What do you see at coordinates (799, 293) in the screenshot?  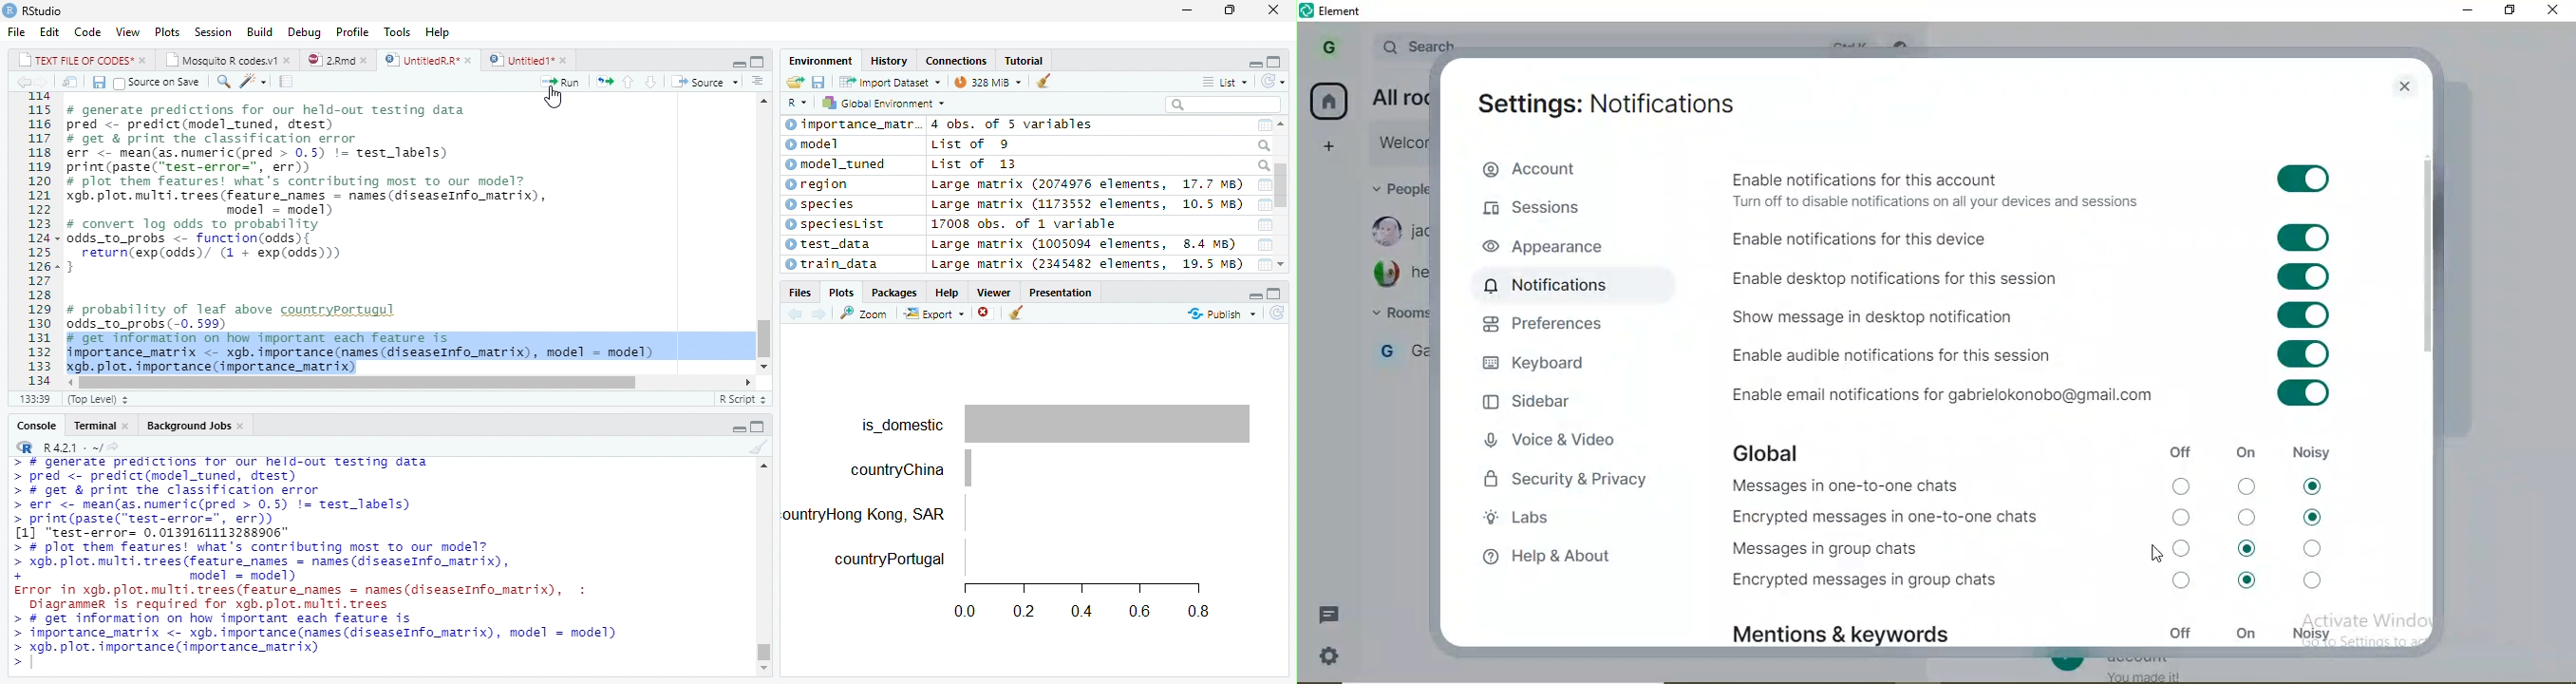 I see `Files` at bounding box center [799, 293].